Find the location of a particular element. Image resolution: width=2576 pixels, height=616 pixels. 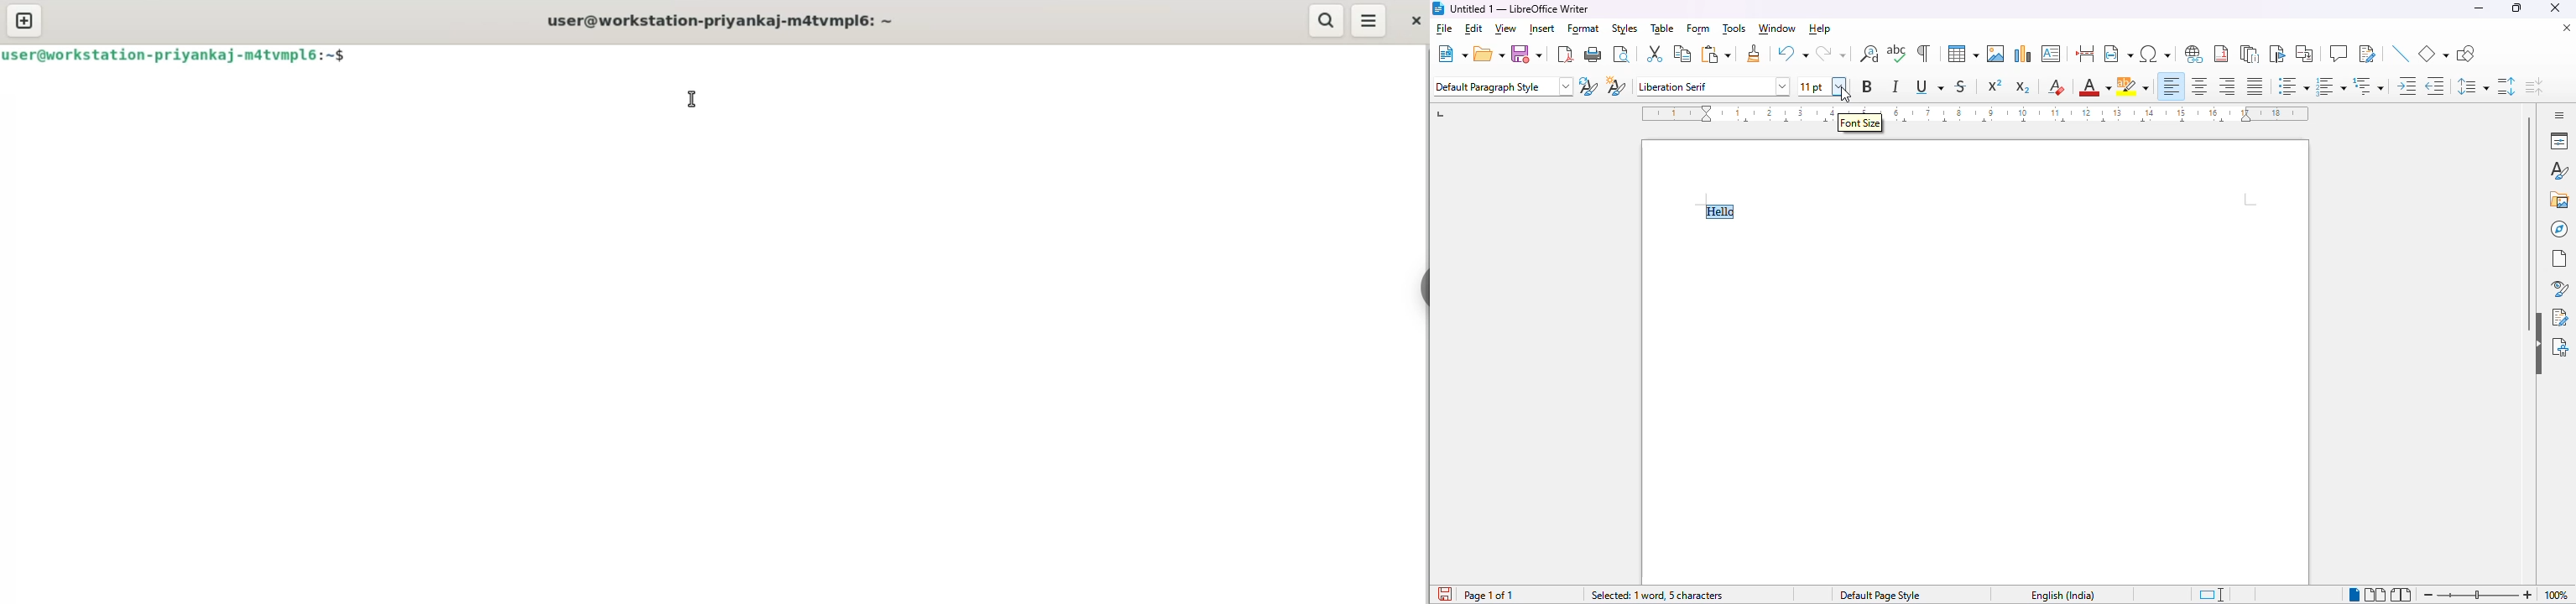

insert line is located at coordinates (2401, 55).